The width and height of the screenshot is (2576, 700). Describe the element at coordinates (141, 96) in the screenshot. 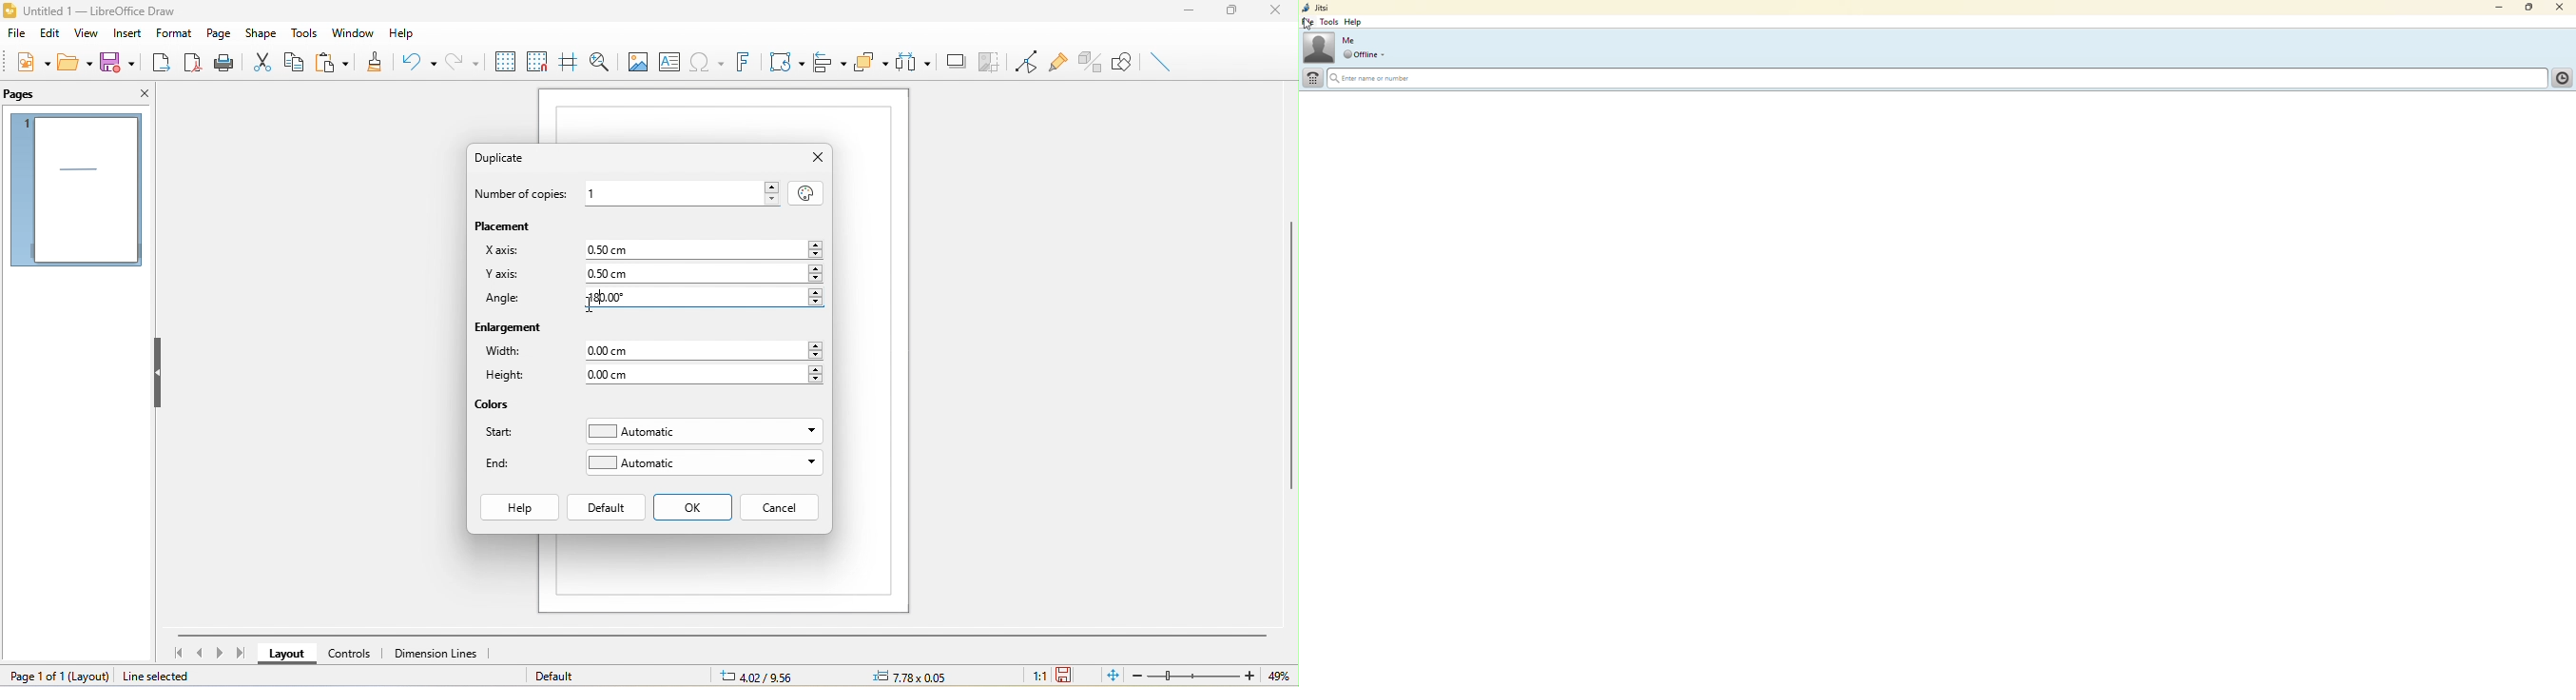

I see `close` at that location.